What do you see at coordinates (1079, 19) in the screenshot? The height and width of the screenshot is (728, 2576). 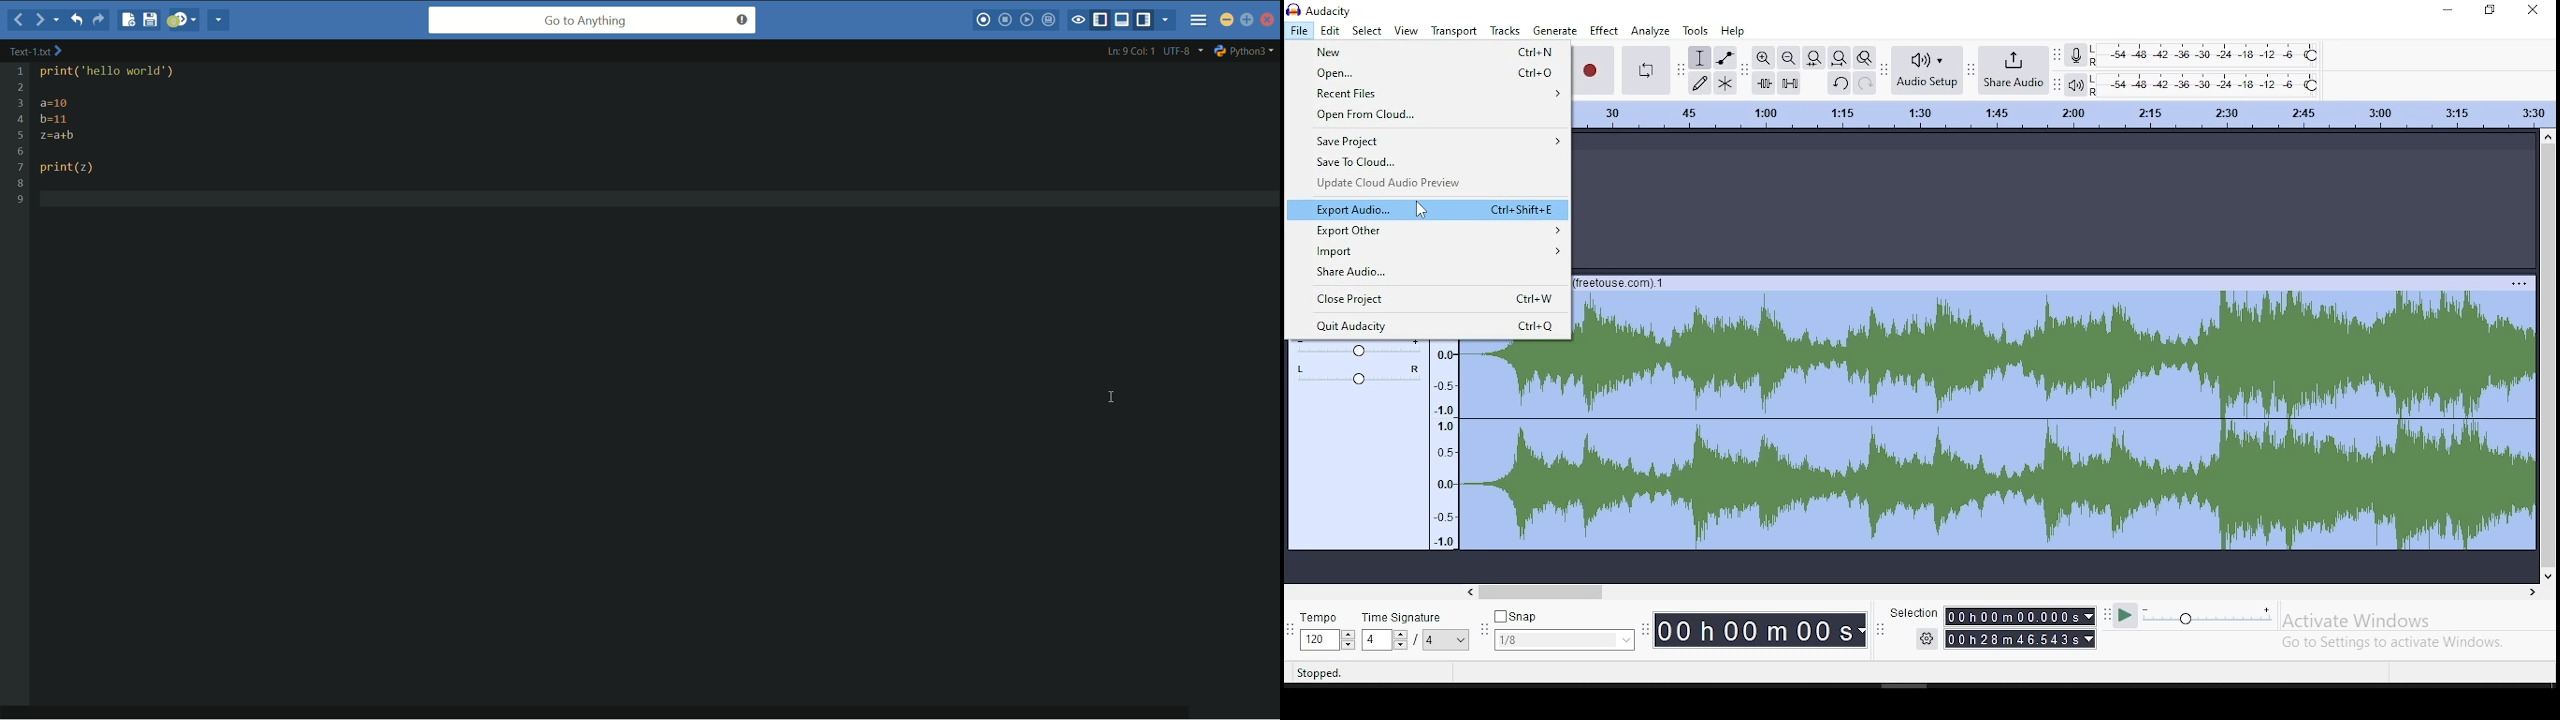 I see `toggle focus mode` at bounding box center [1079, 19].